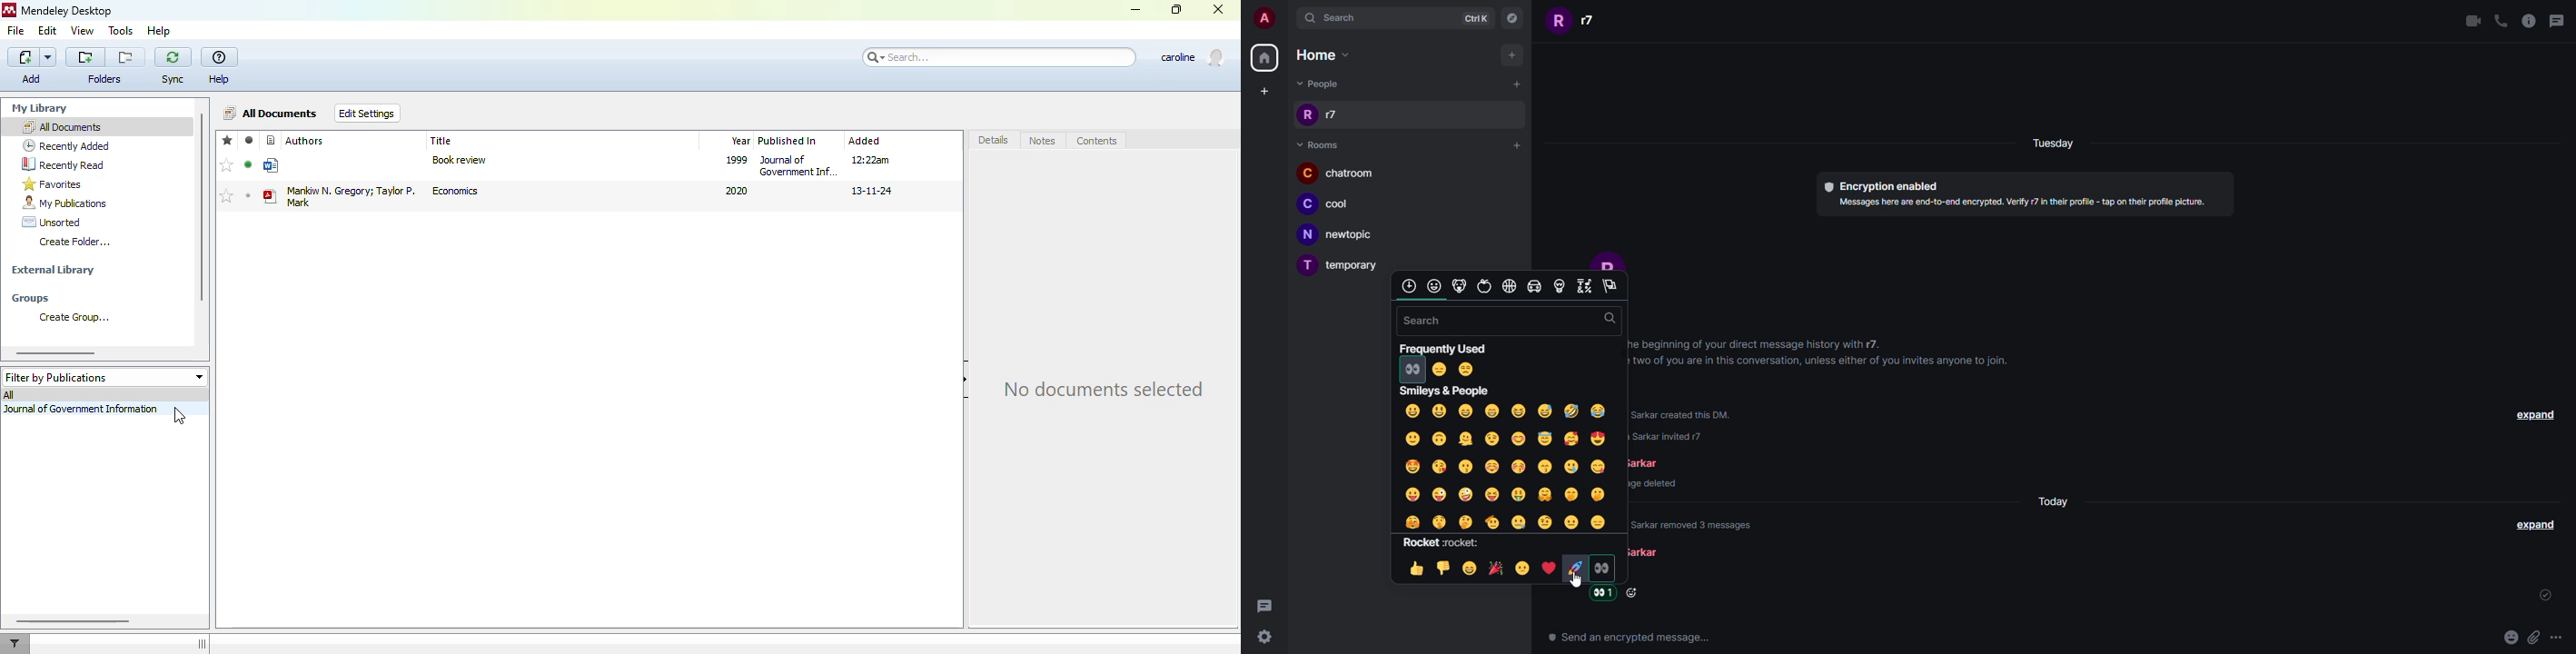  What do you see at coordinates (351, 195) in the screenshot?
I see `Mankiw N. Gregory Taylor P. Mark` at bounding box center [351, 195].